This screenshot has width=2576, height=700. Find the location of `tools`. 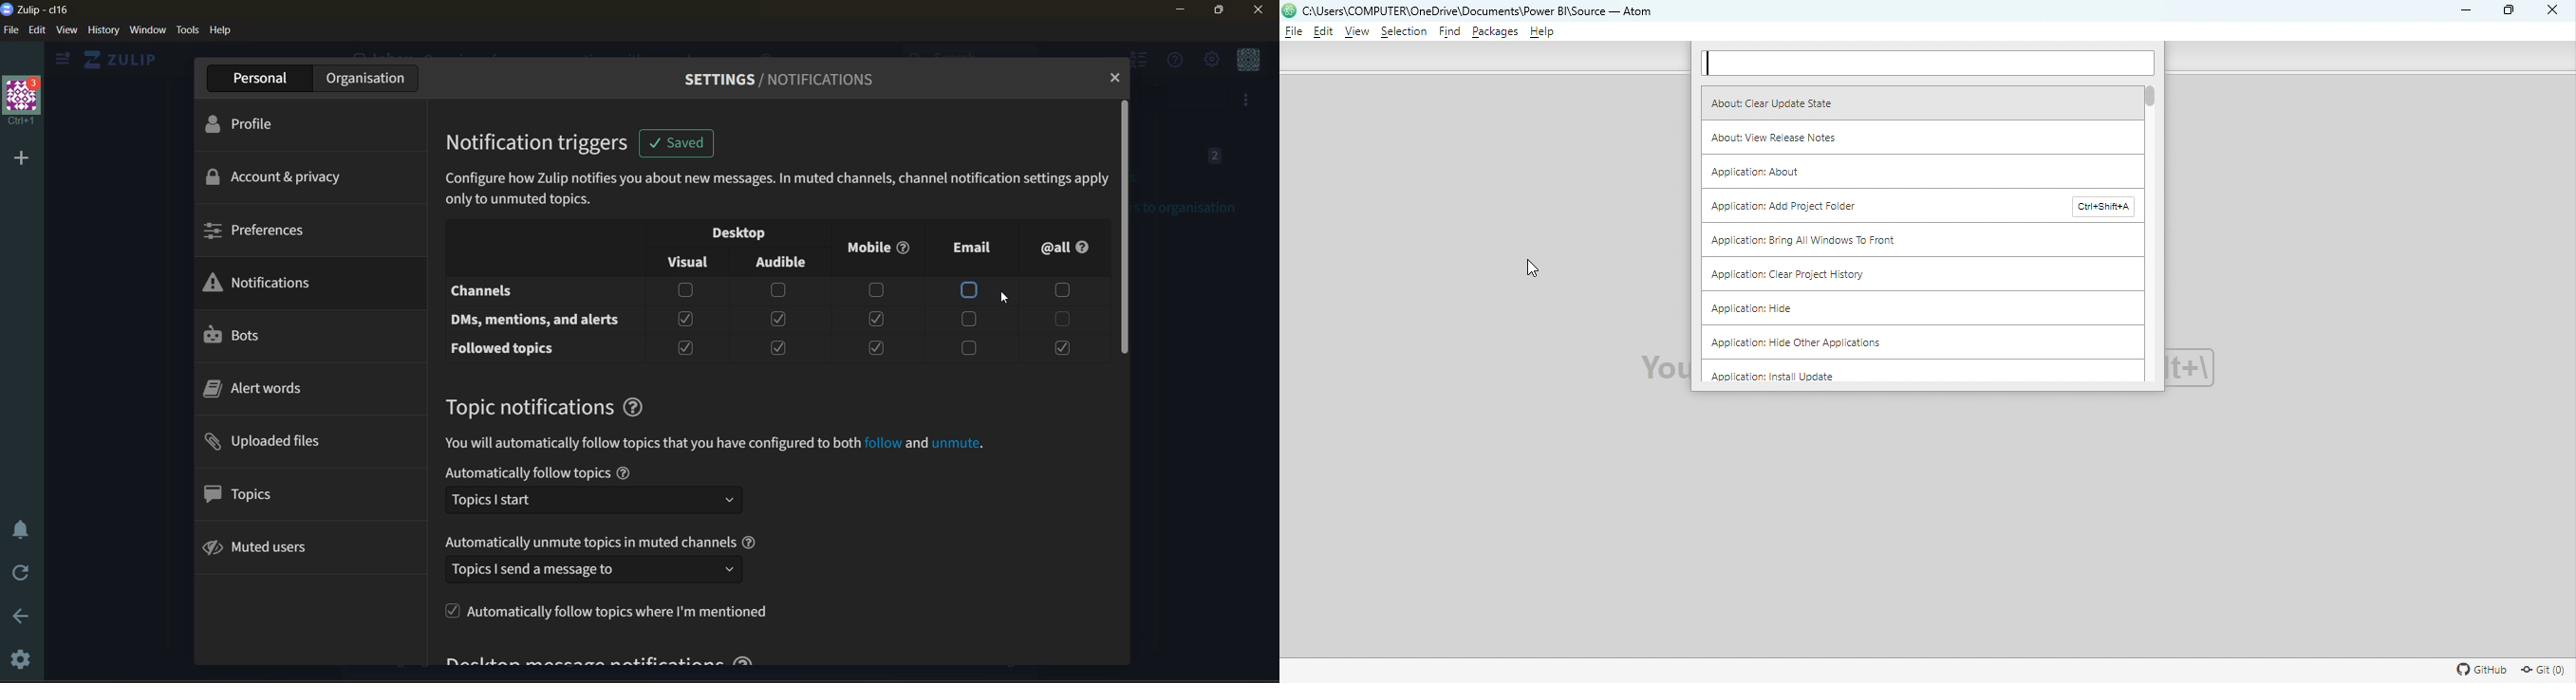

tools is located at coordinates (188, 30).